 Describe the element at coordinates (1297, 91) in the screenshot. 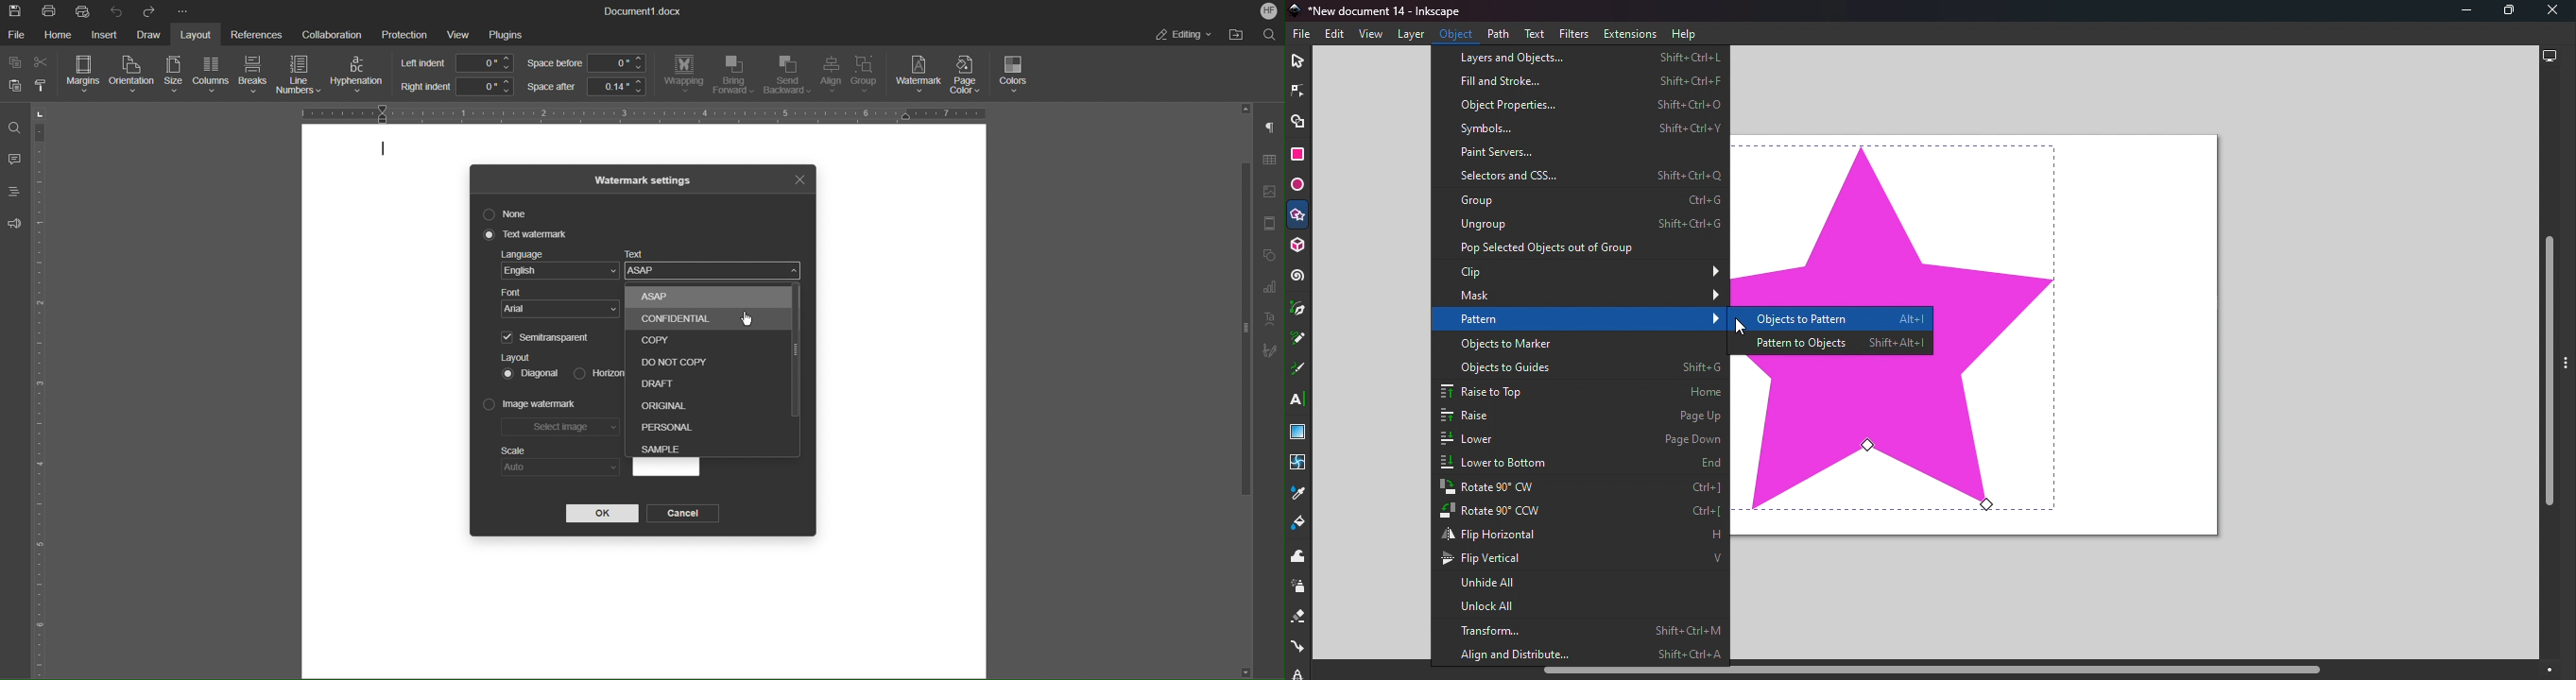

I see `Node tool` at that location.